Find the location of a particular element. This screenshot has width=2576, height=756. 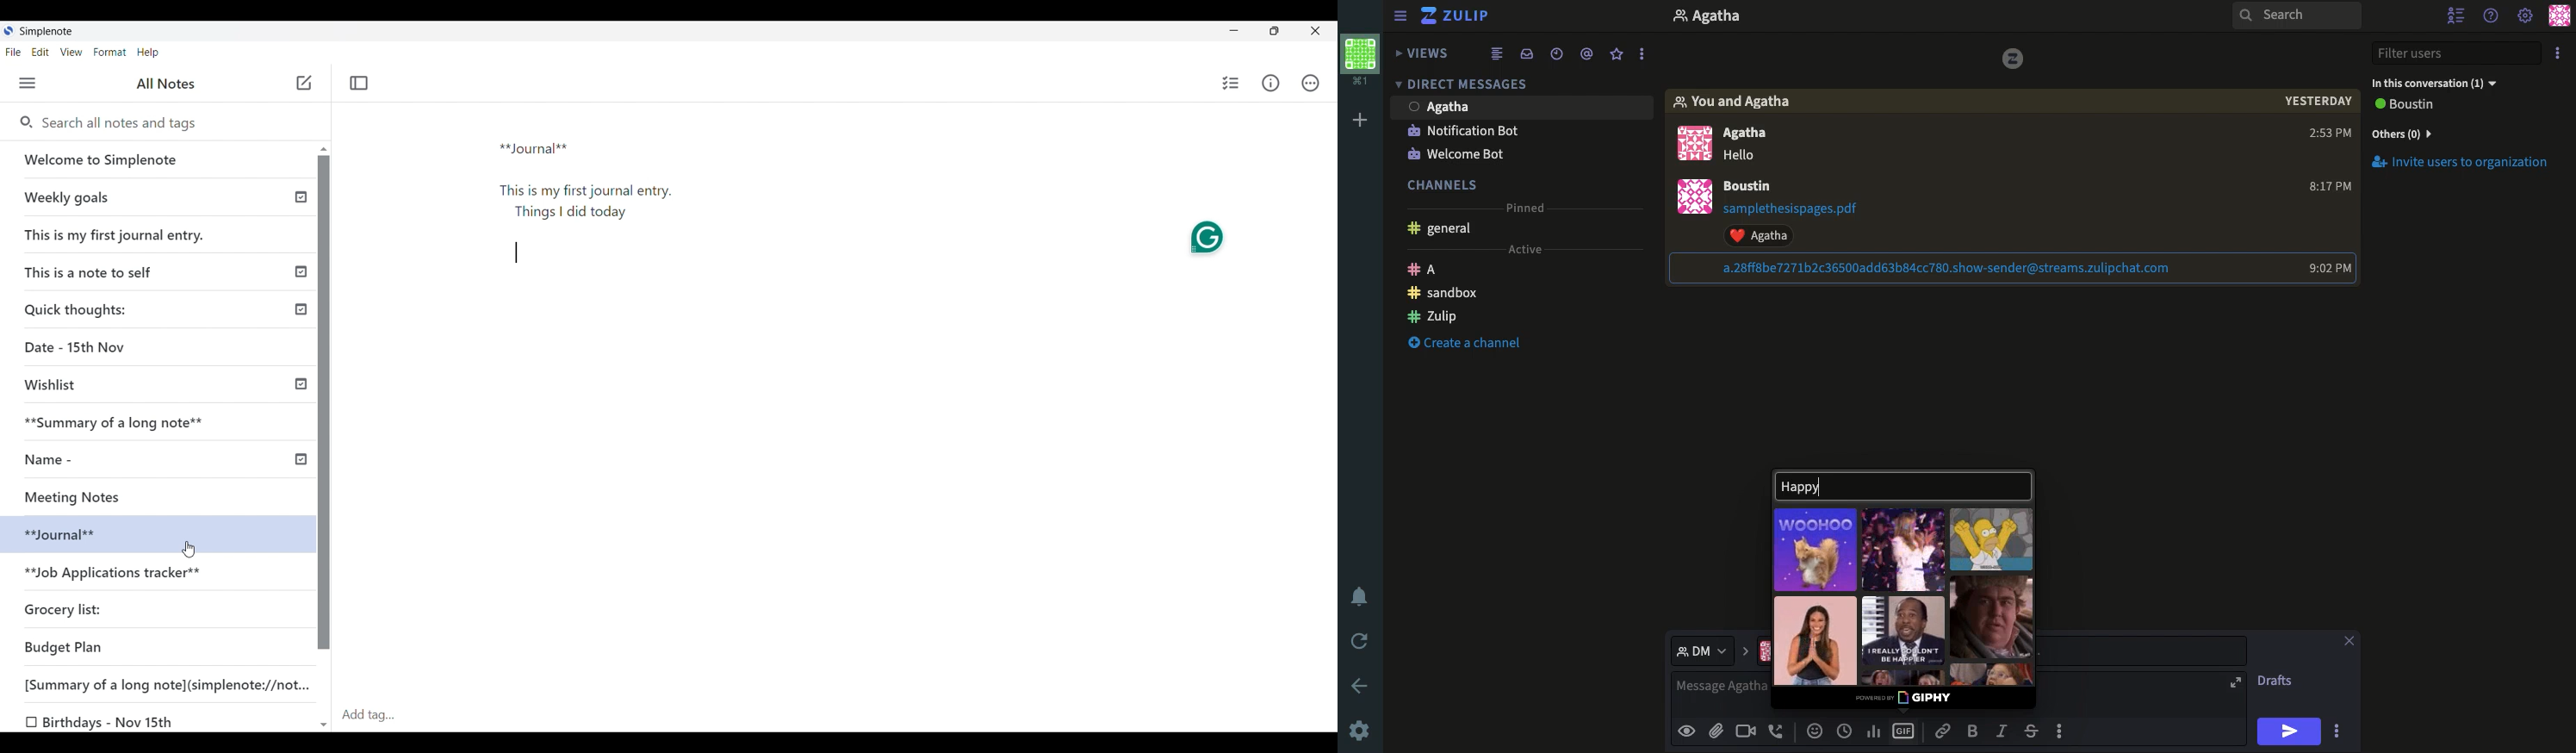

Settings is located at coordinates (1360, 730).